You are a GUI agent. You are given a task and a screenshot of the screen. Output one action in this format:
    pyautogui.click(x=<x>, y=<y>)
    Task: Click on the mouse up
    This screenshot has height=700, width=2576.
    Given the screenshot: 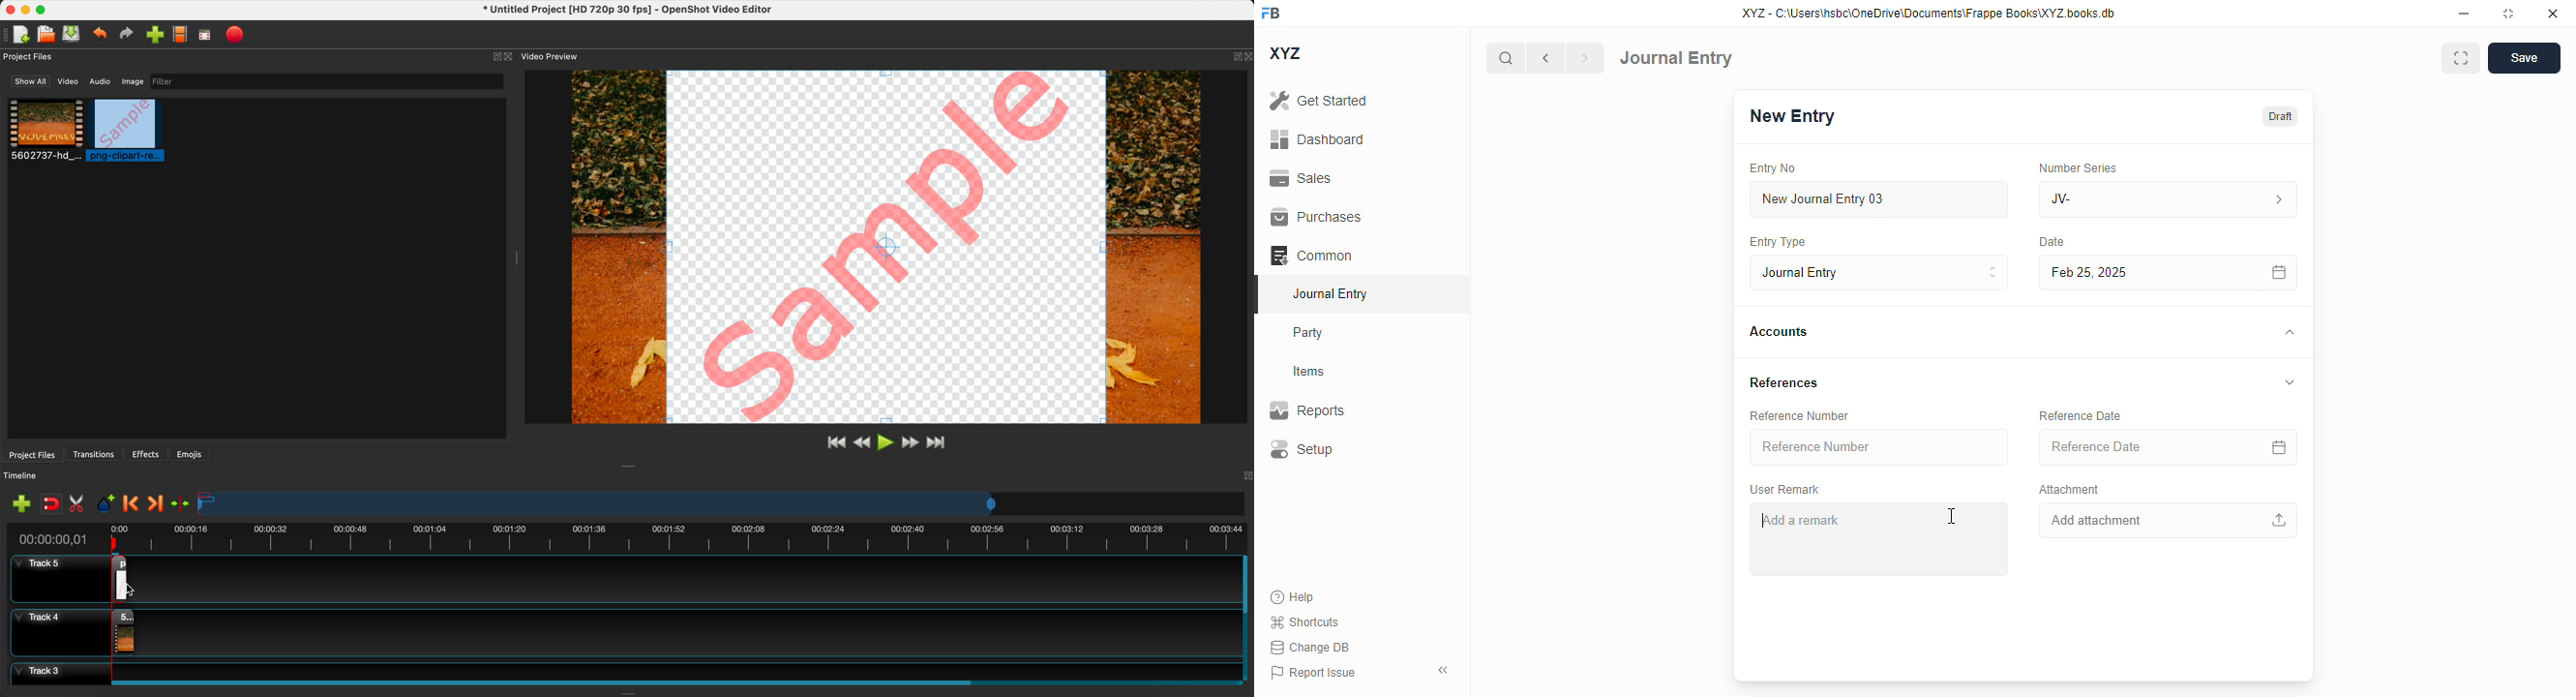 What is the action you would take?
    pyautogui.click(x=132, y=590)
    